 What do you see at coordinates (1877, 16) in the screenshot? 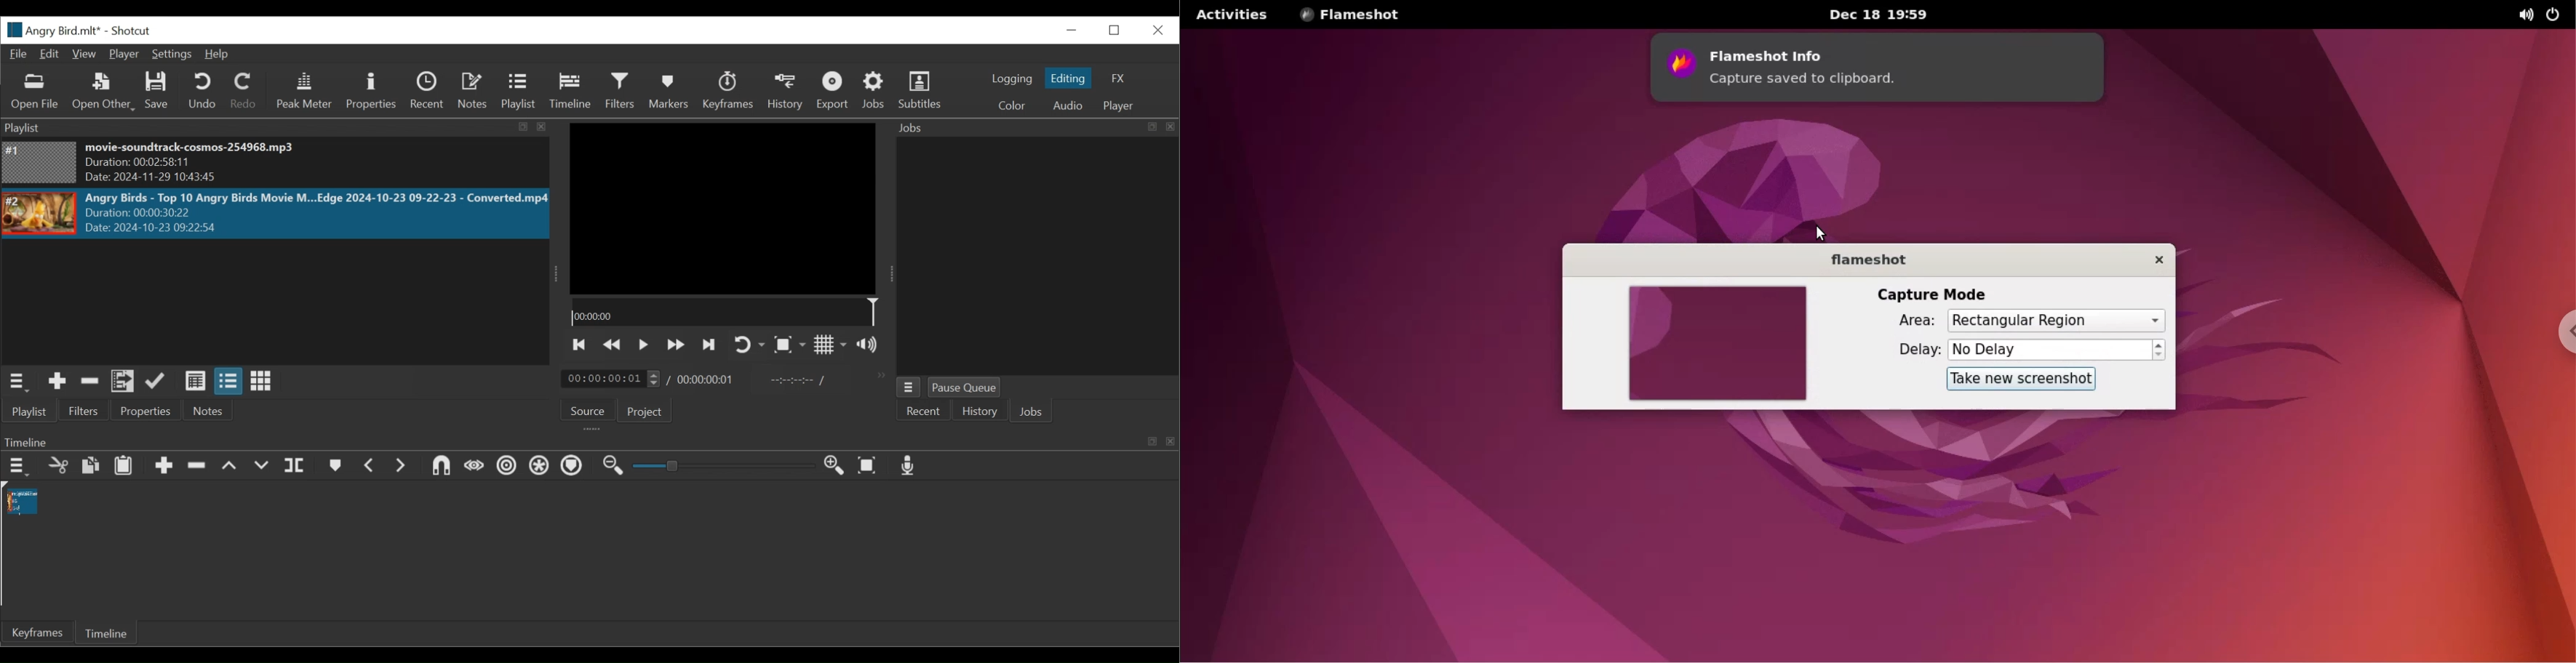
I see `date and time` at bounding box center [1877, 16].